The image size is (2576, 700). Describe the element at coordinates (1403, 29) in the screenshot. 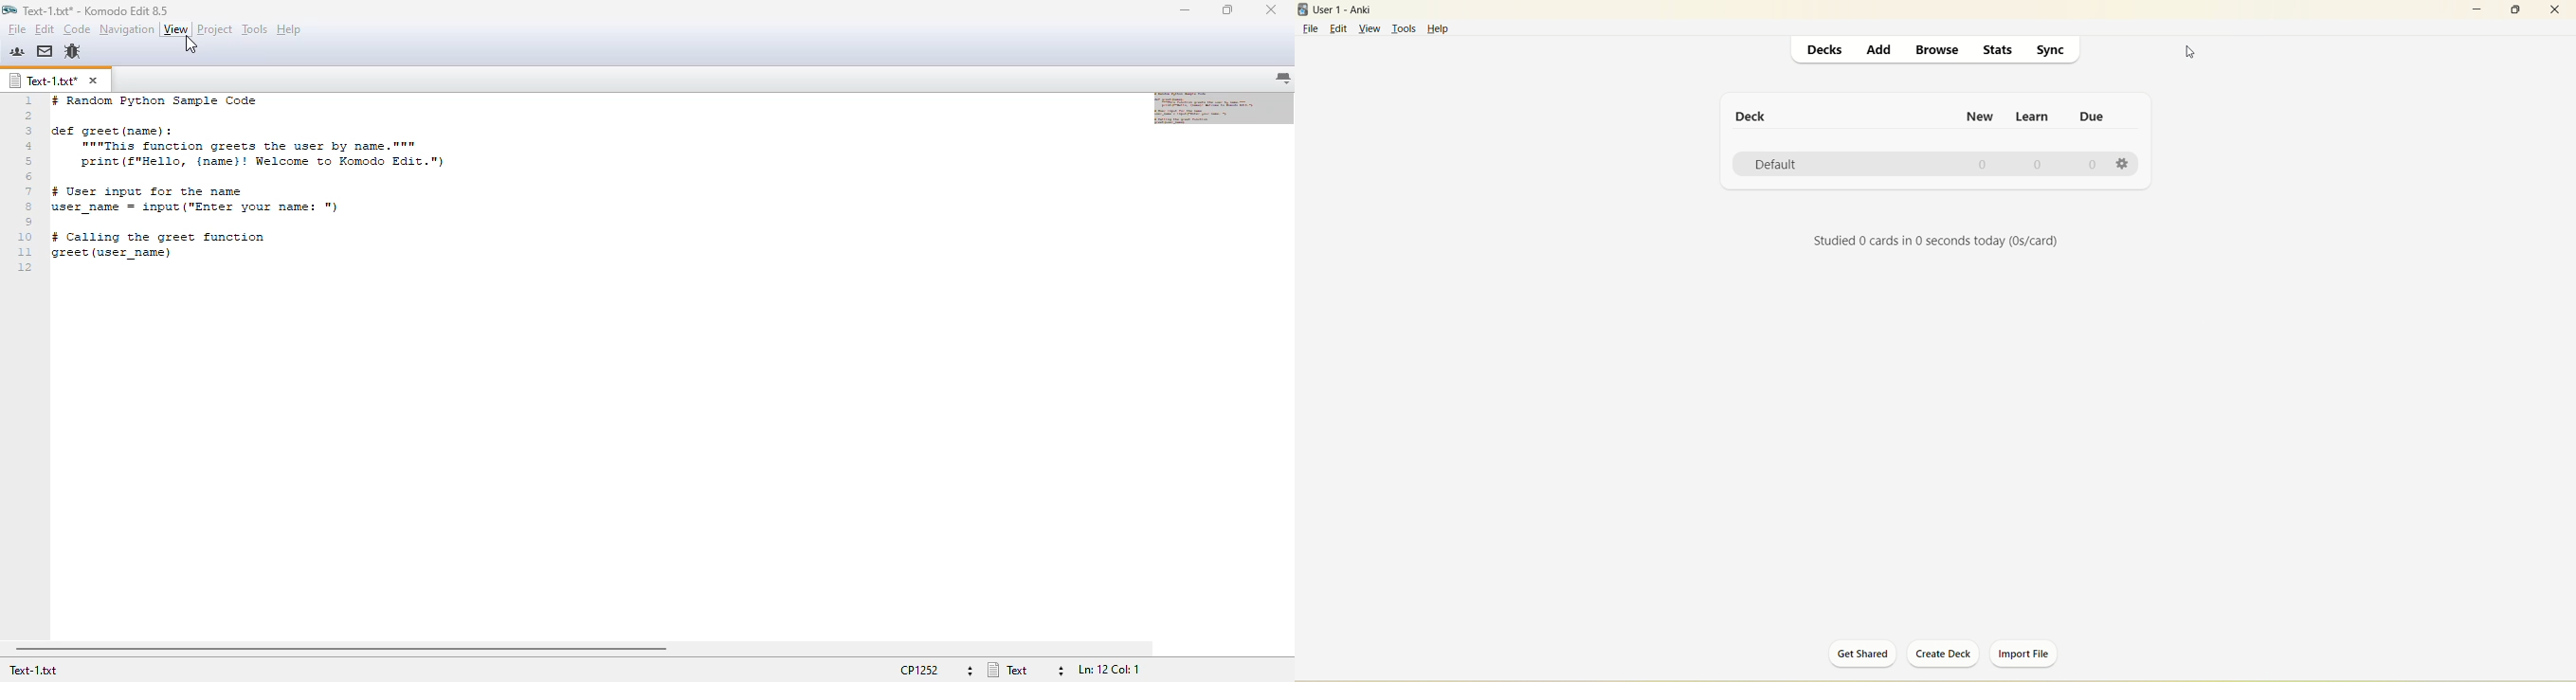

I see `tools` at that location.